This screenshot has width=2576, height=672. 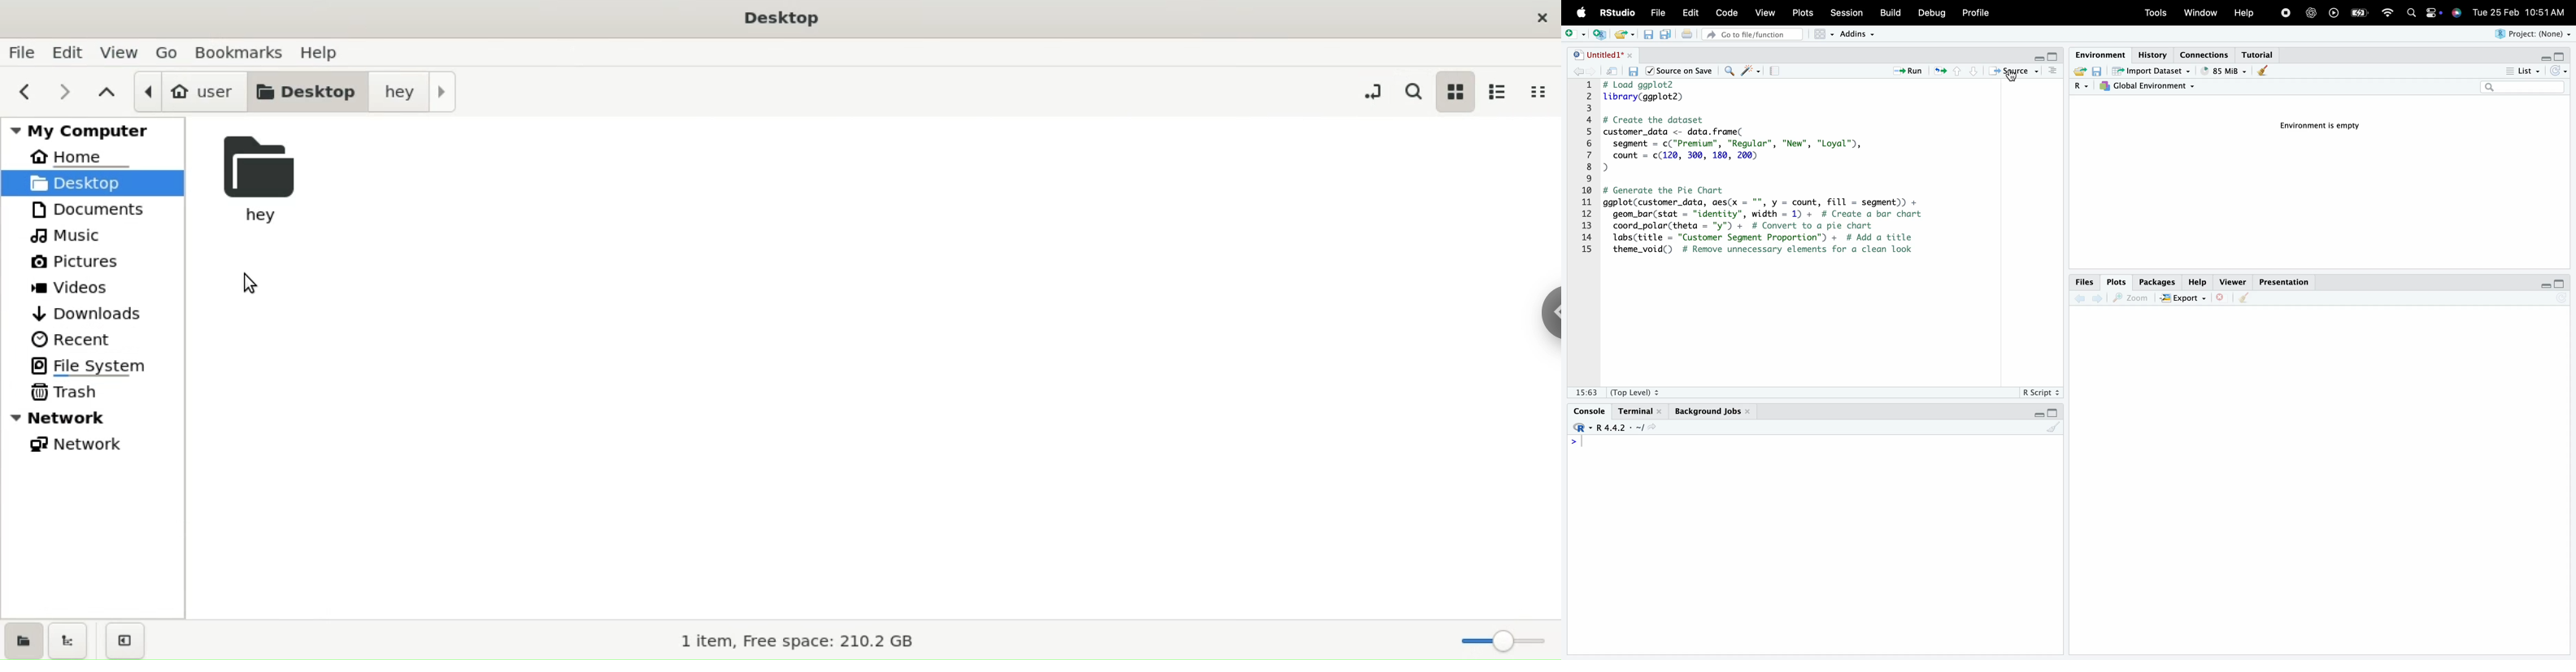 What do you see at coordinates (2263, 71) in the screenshot?
I see `clear` at bounding box center [2263, 71].